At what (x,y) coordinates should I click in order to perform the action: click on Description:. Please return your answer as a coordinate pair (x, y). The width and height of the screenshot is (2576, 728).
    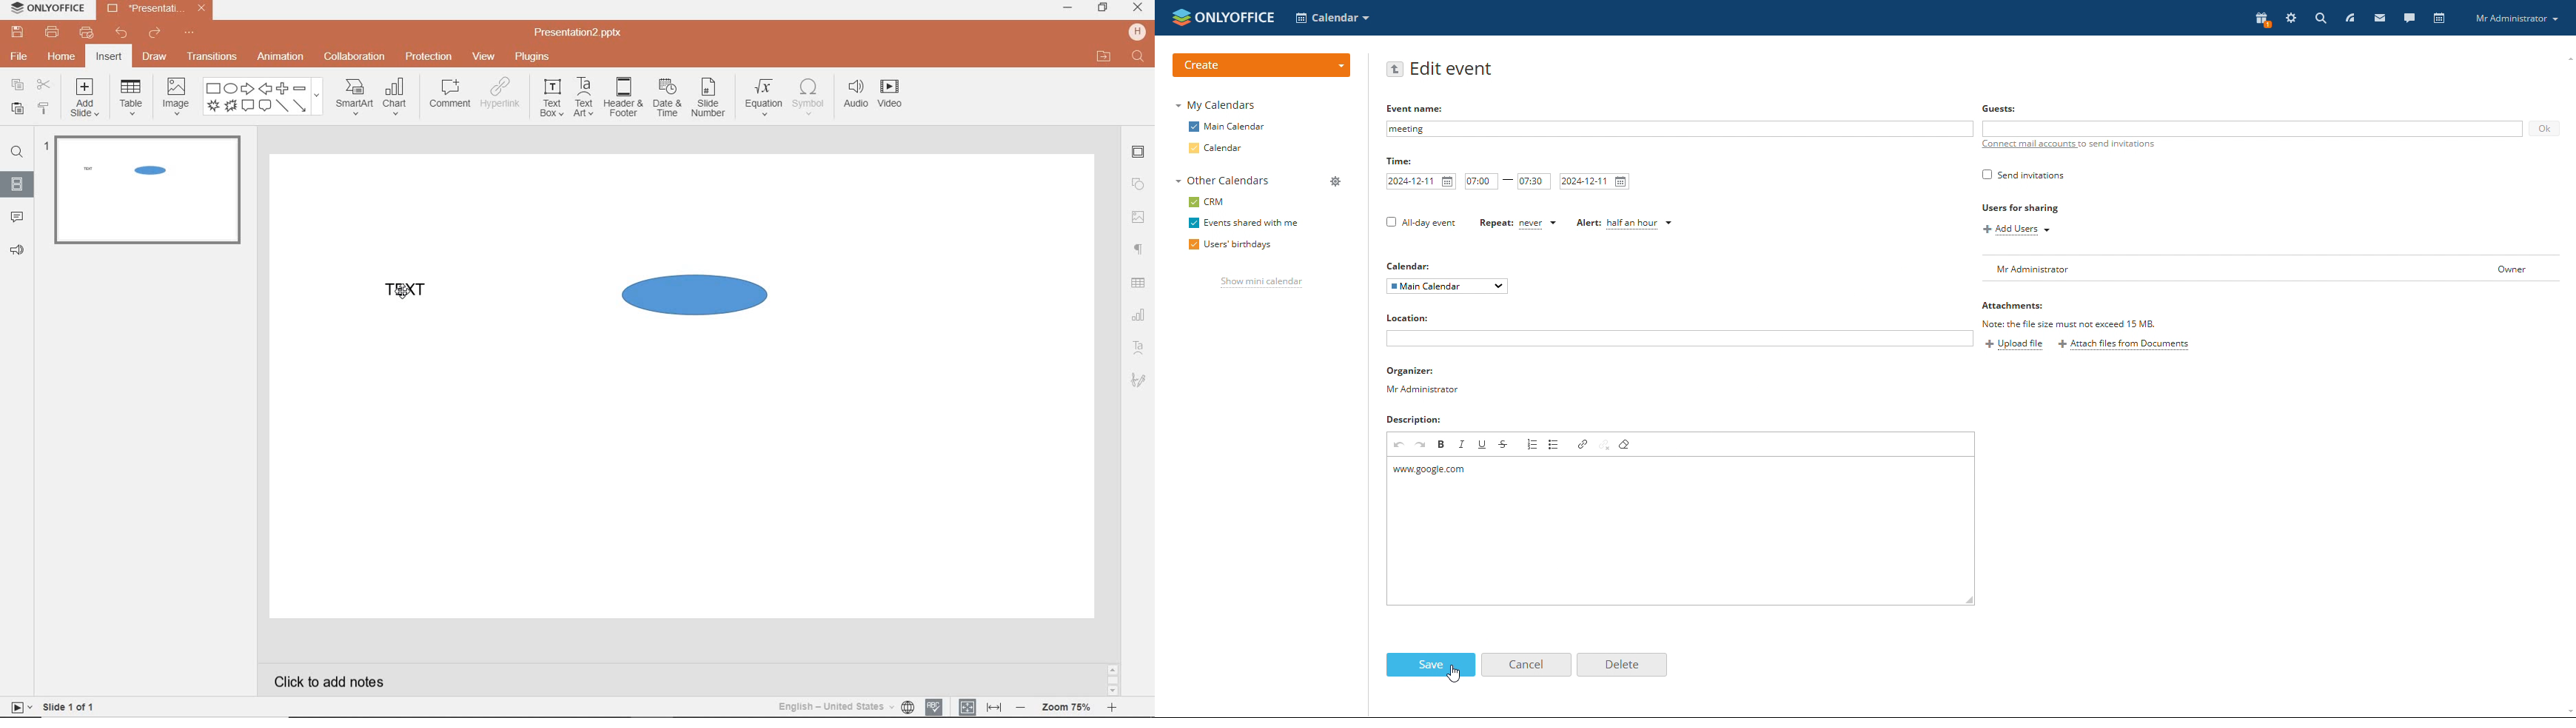
    Looking at the image, I should click on (1413, 419).